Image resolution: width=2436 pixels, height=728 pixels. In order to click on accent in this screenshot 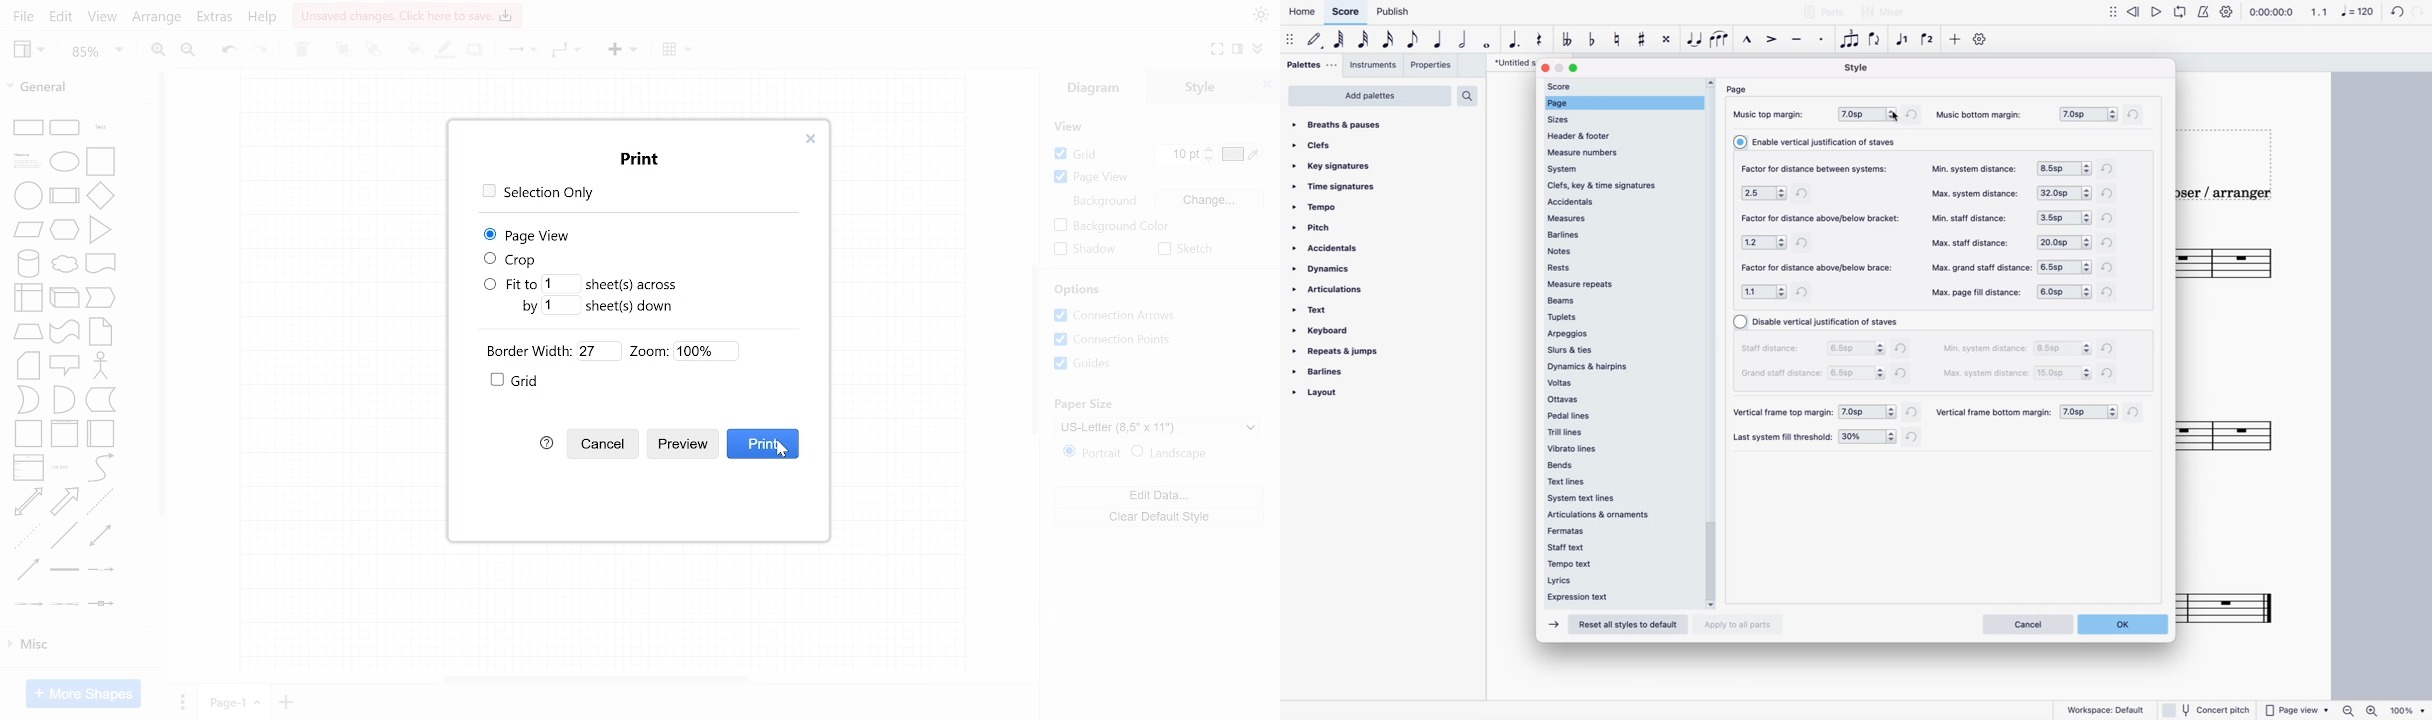, I will do `click(1771, 40)`.